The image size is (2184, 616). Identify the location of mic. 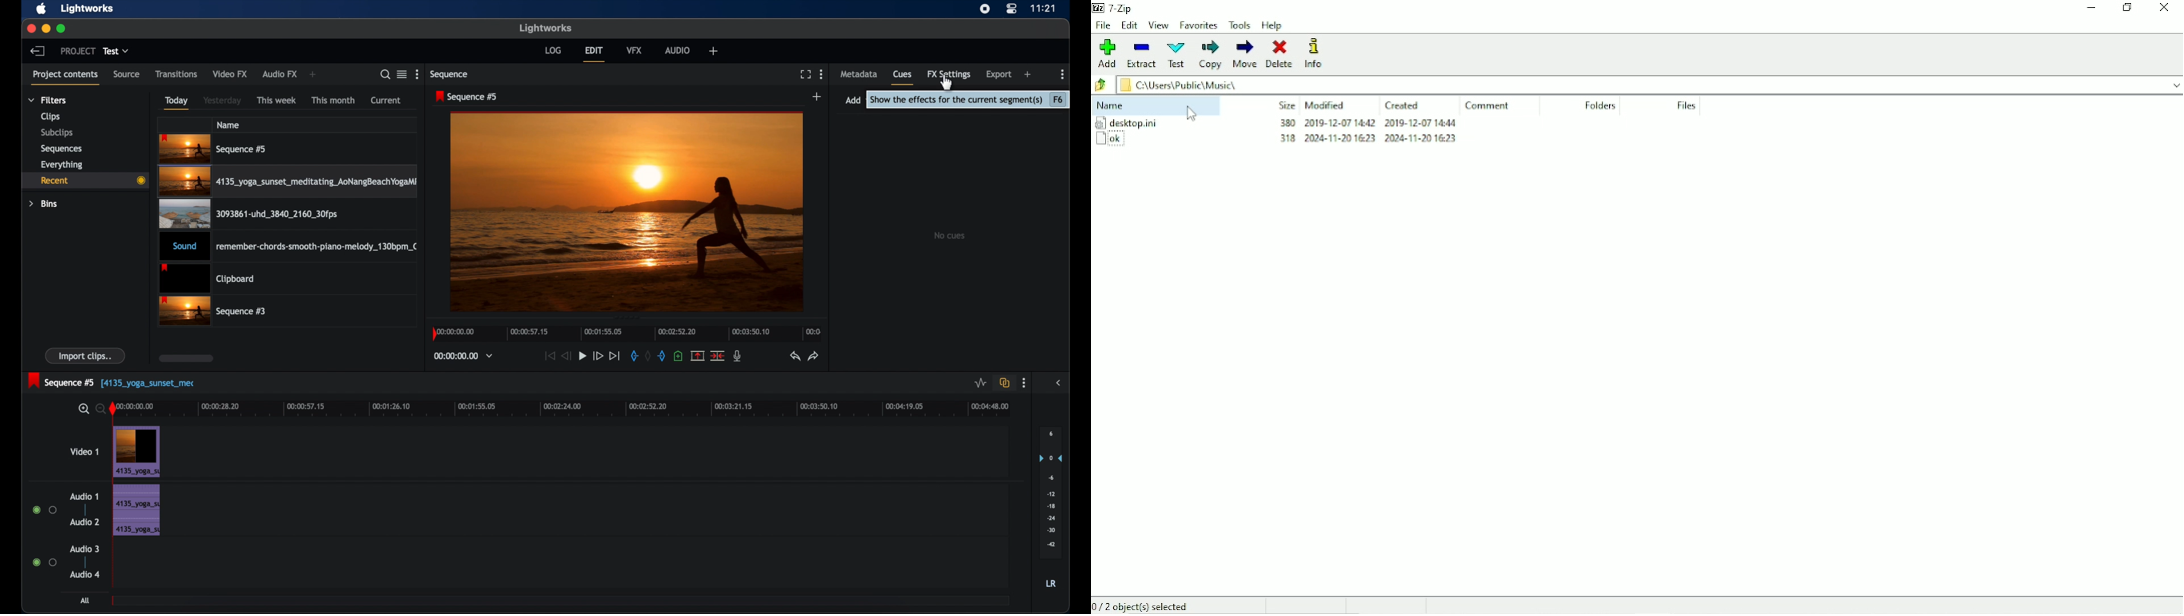
(738, 355).